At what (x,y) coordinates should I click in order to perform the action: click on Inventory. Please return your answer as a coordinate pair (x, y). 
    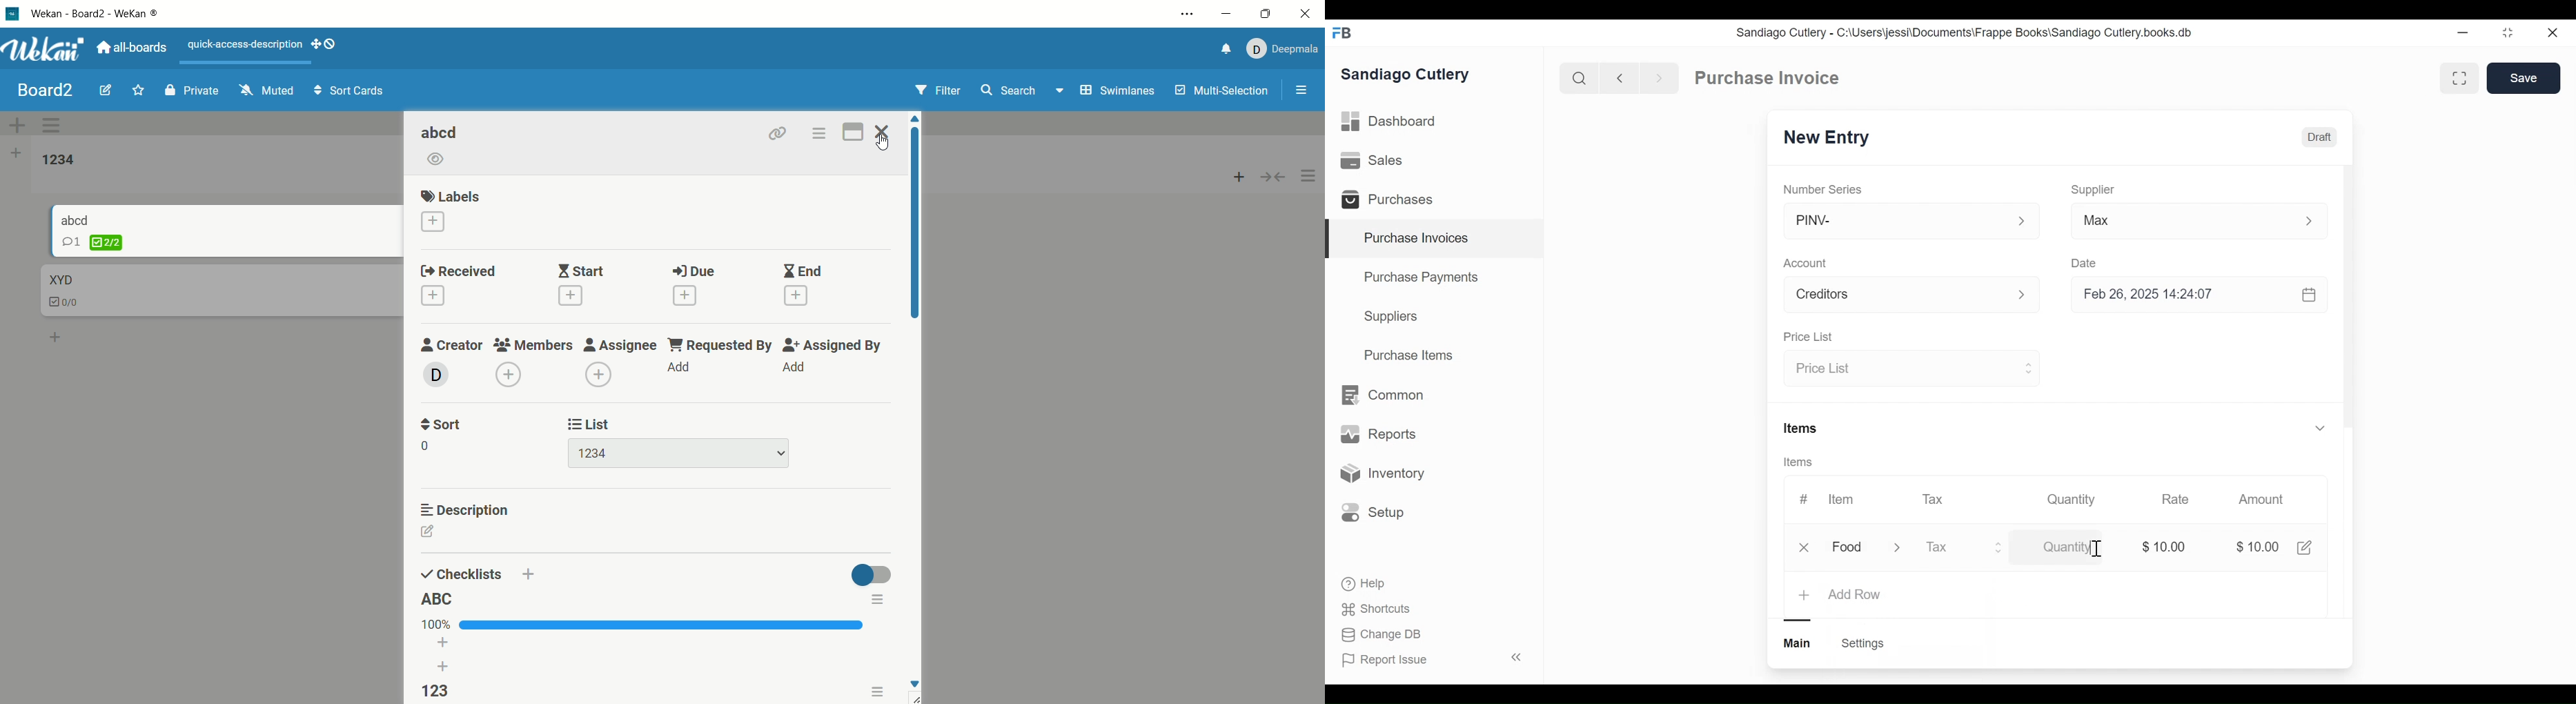
    Looking at the image, I should click on (1381, 474).